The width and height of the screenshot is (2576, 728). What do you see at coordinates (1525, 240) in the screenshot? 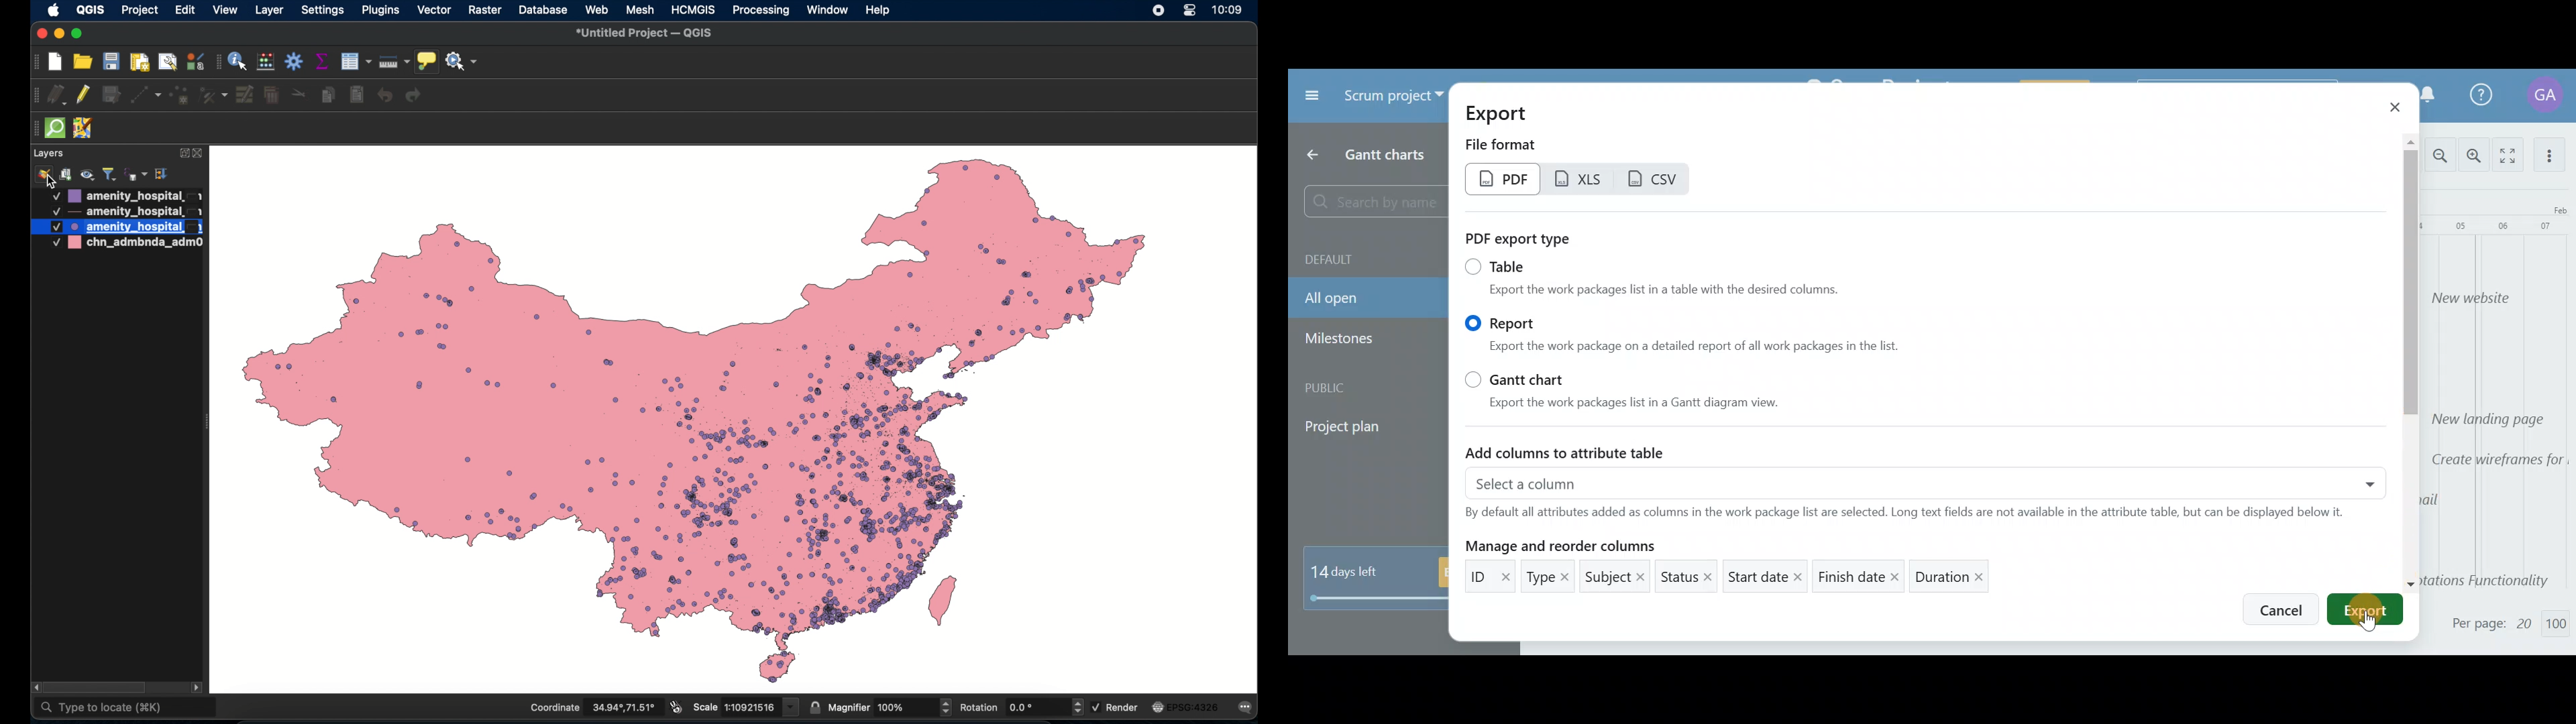
I see `PDF report type` at bounding box center [1525, 240].